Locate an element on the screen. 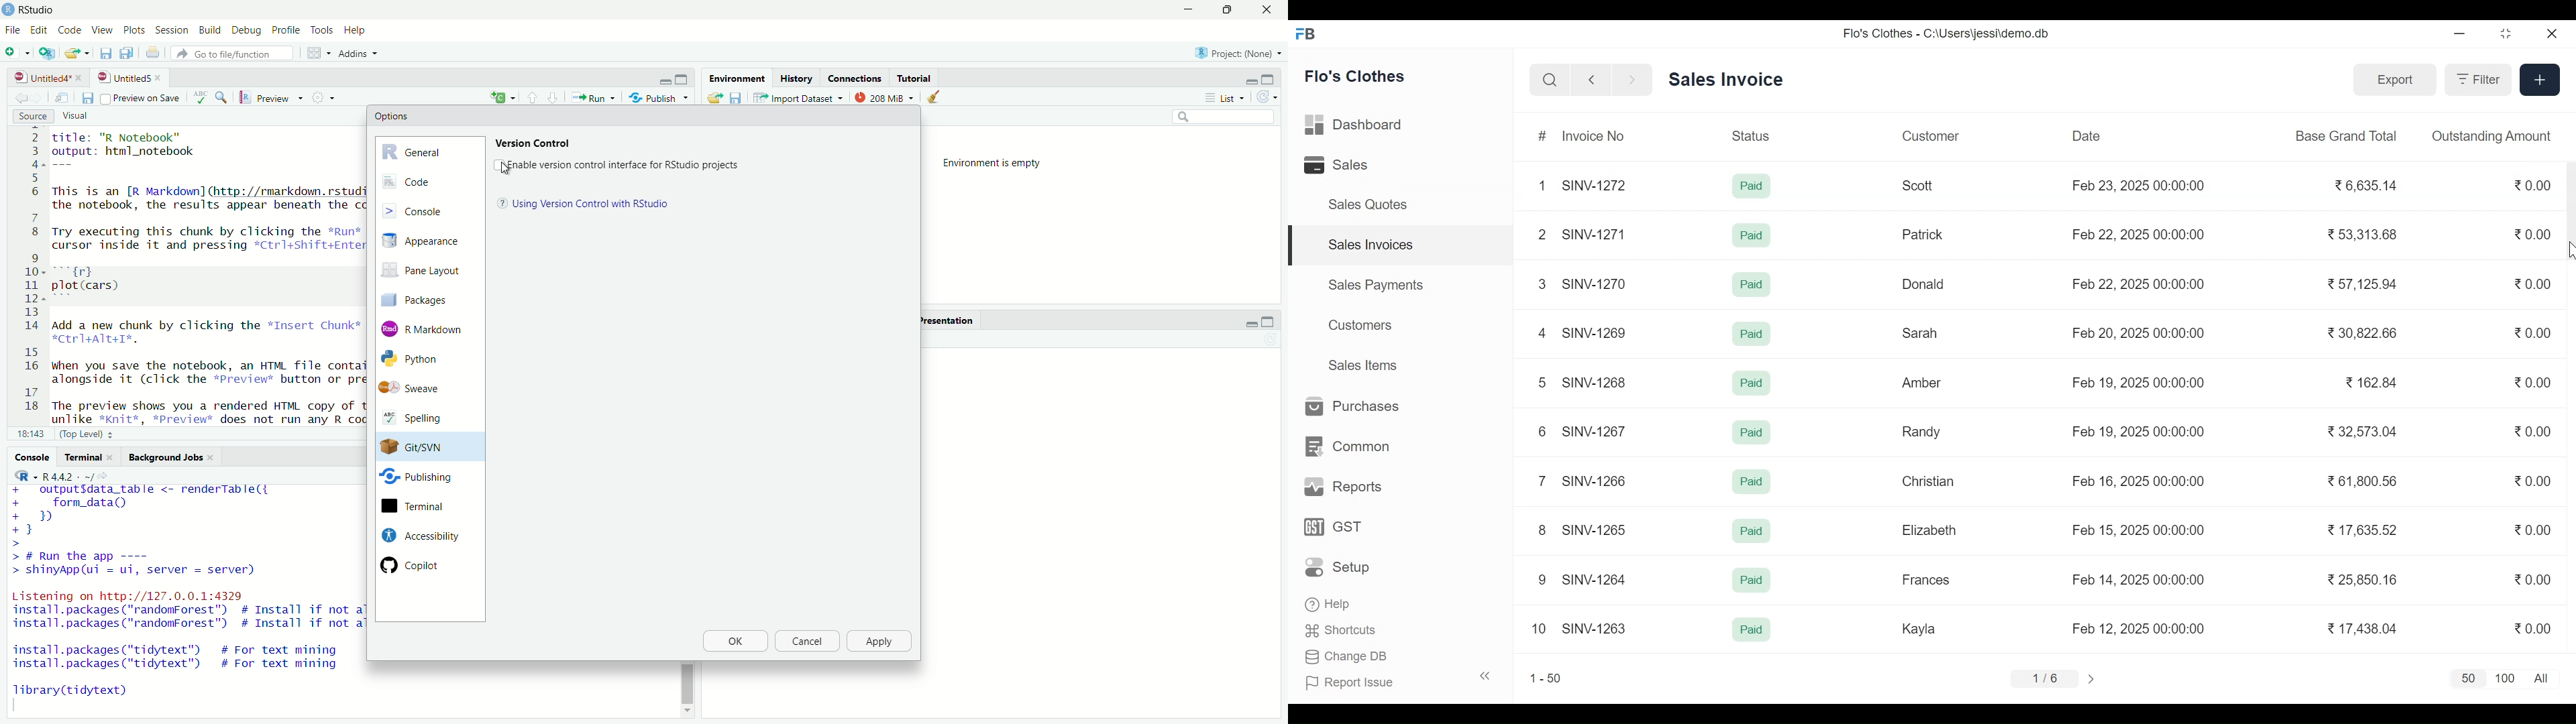 This screenshot has height=728, width=2576. Pane Layout is located at coordinates (425, 272).